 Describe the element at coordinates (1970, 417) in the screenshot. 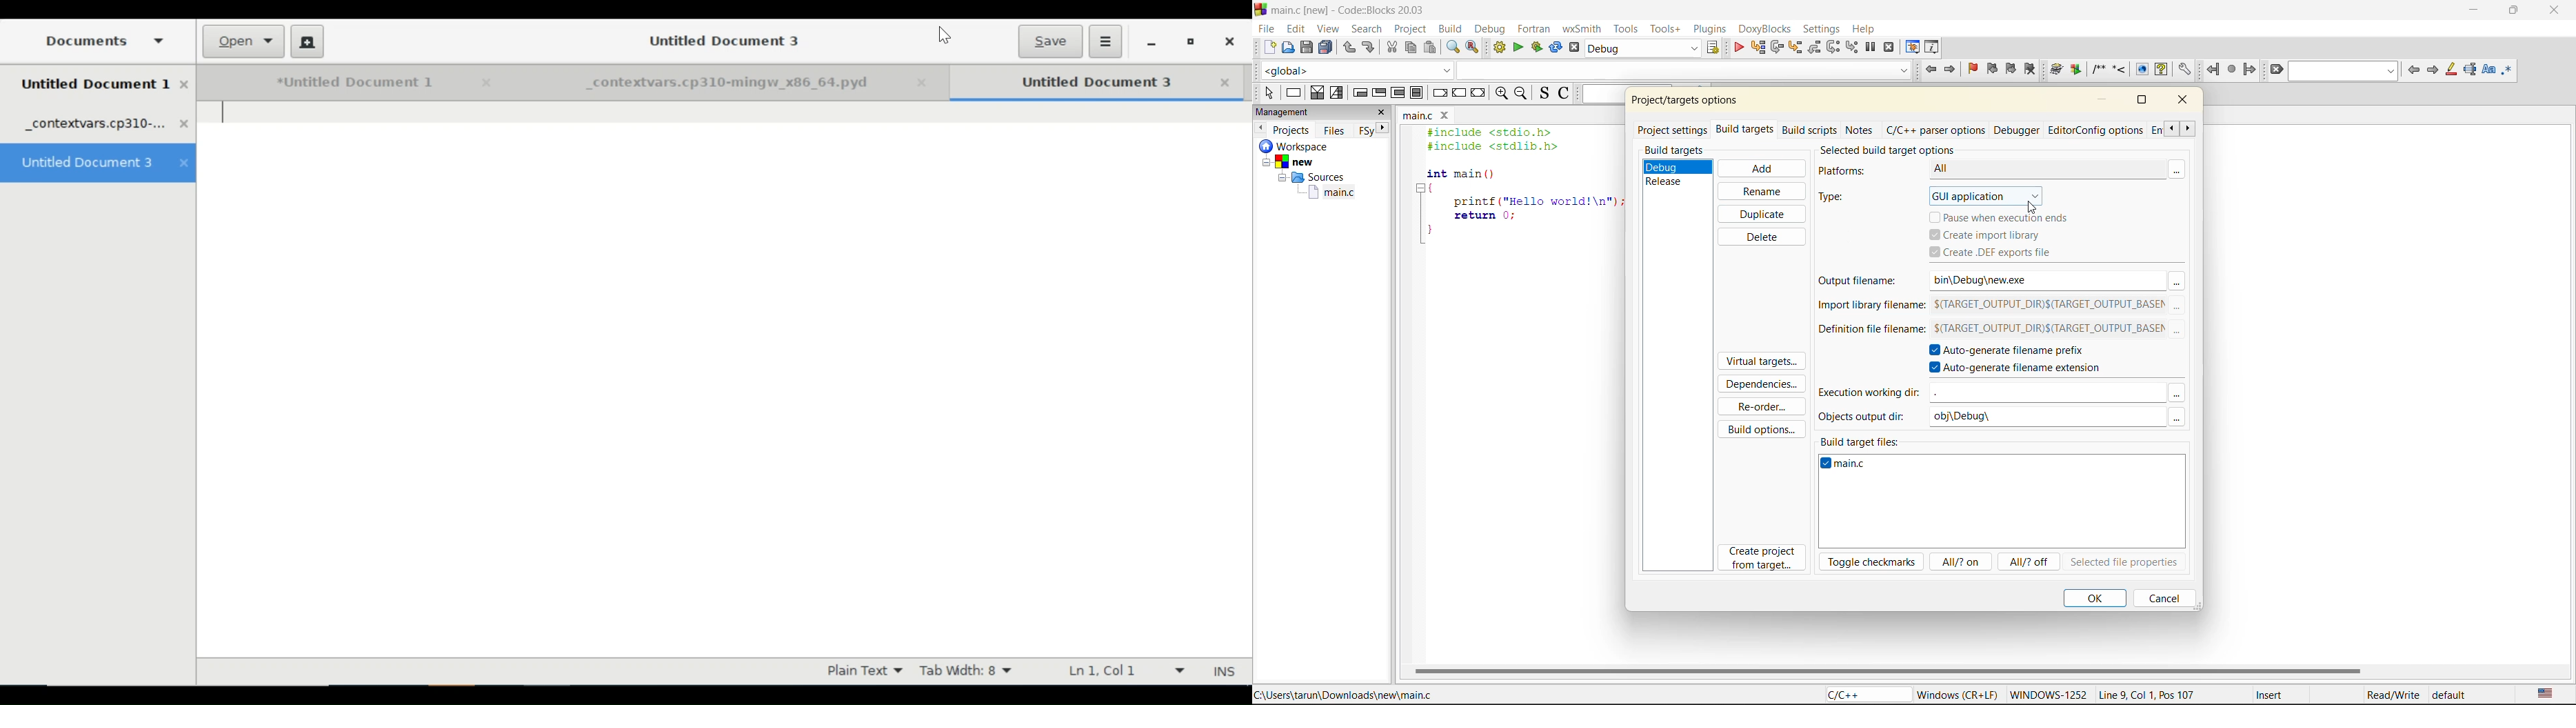

I see `obj\Debug\` at that location.